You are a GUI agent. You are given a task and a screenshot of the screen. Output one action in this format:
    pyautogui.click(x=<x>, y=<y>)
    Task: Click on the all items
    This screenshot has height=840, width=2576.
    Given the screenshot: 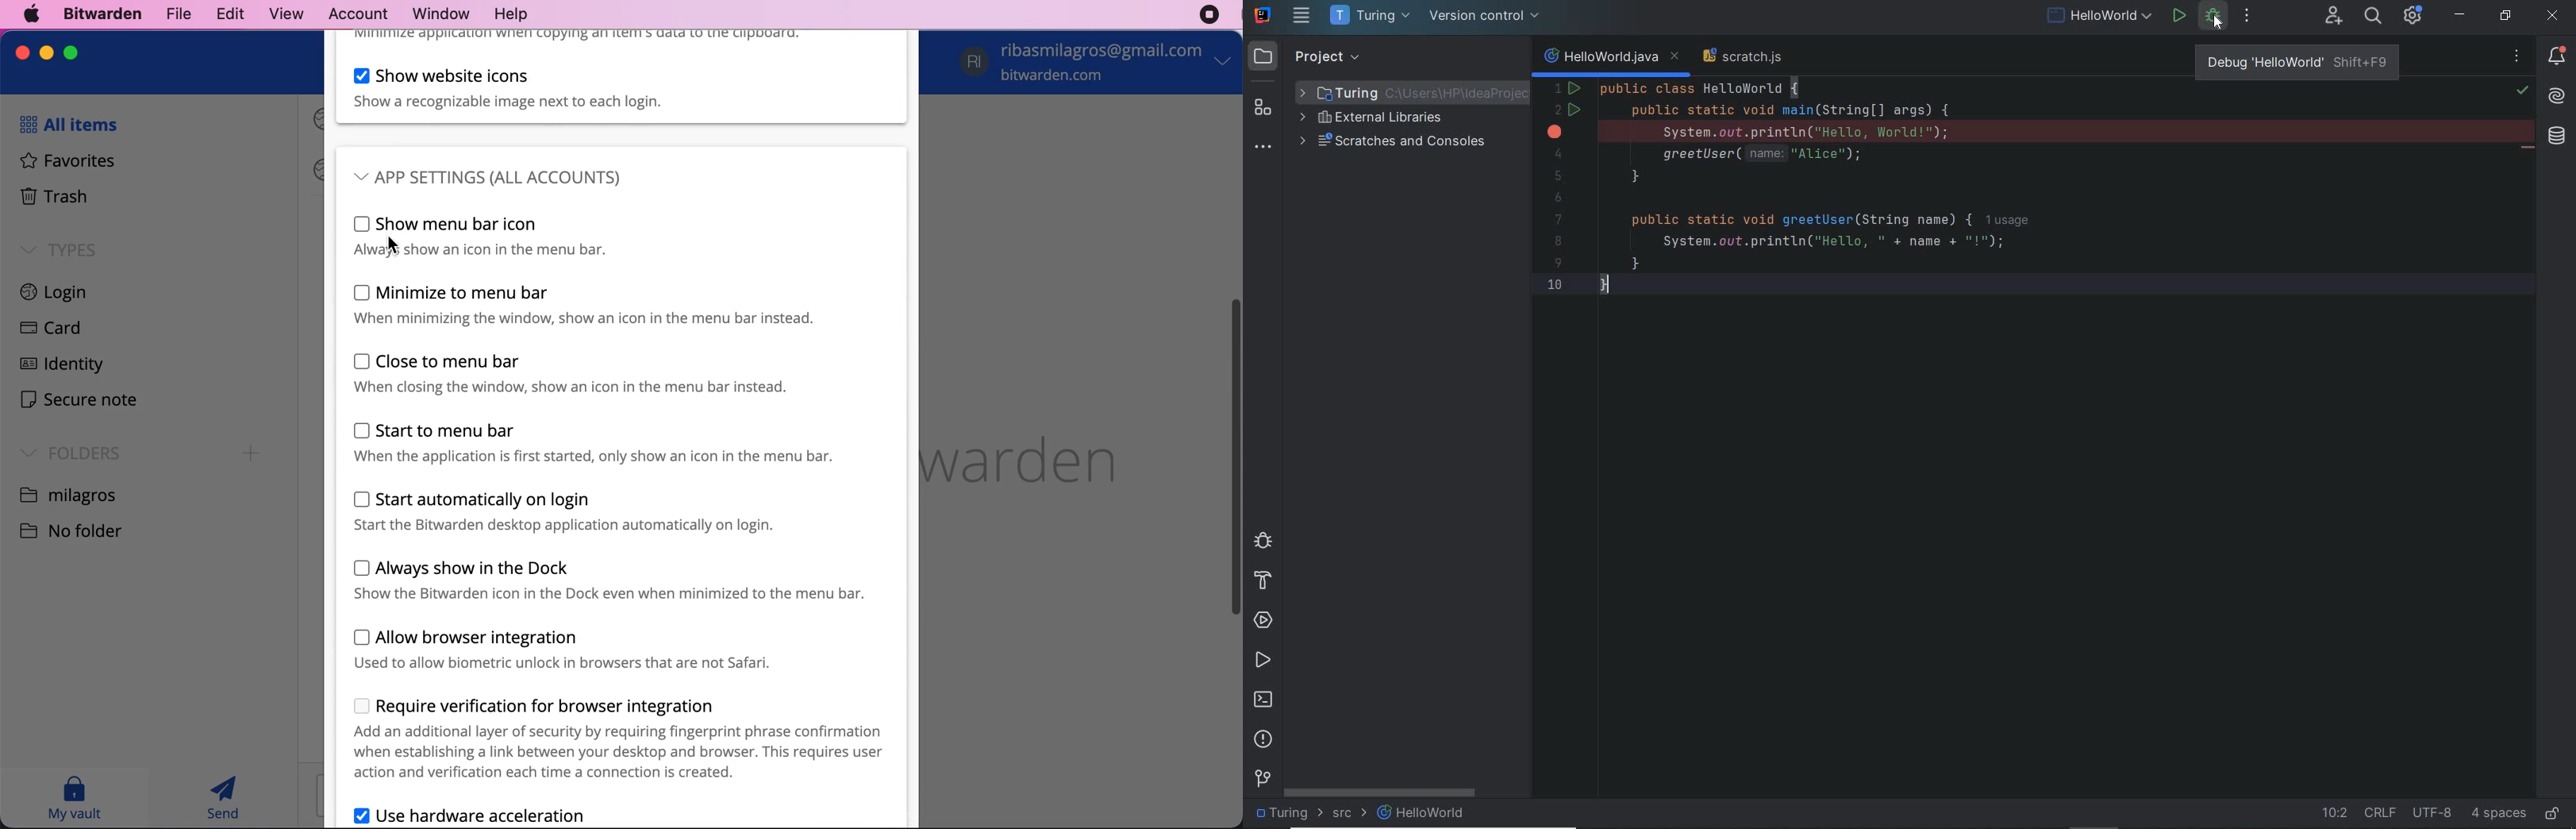 What is the action you would take?
    pyautogui.click(x=64, y=124)
    